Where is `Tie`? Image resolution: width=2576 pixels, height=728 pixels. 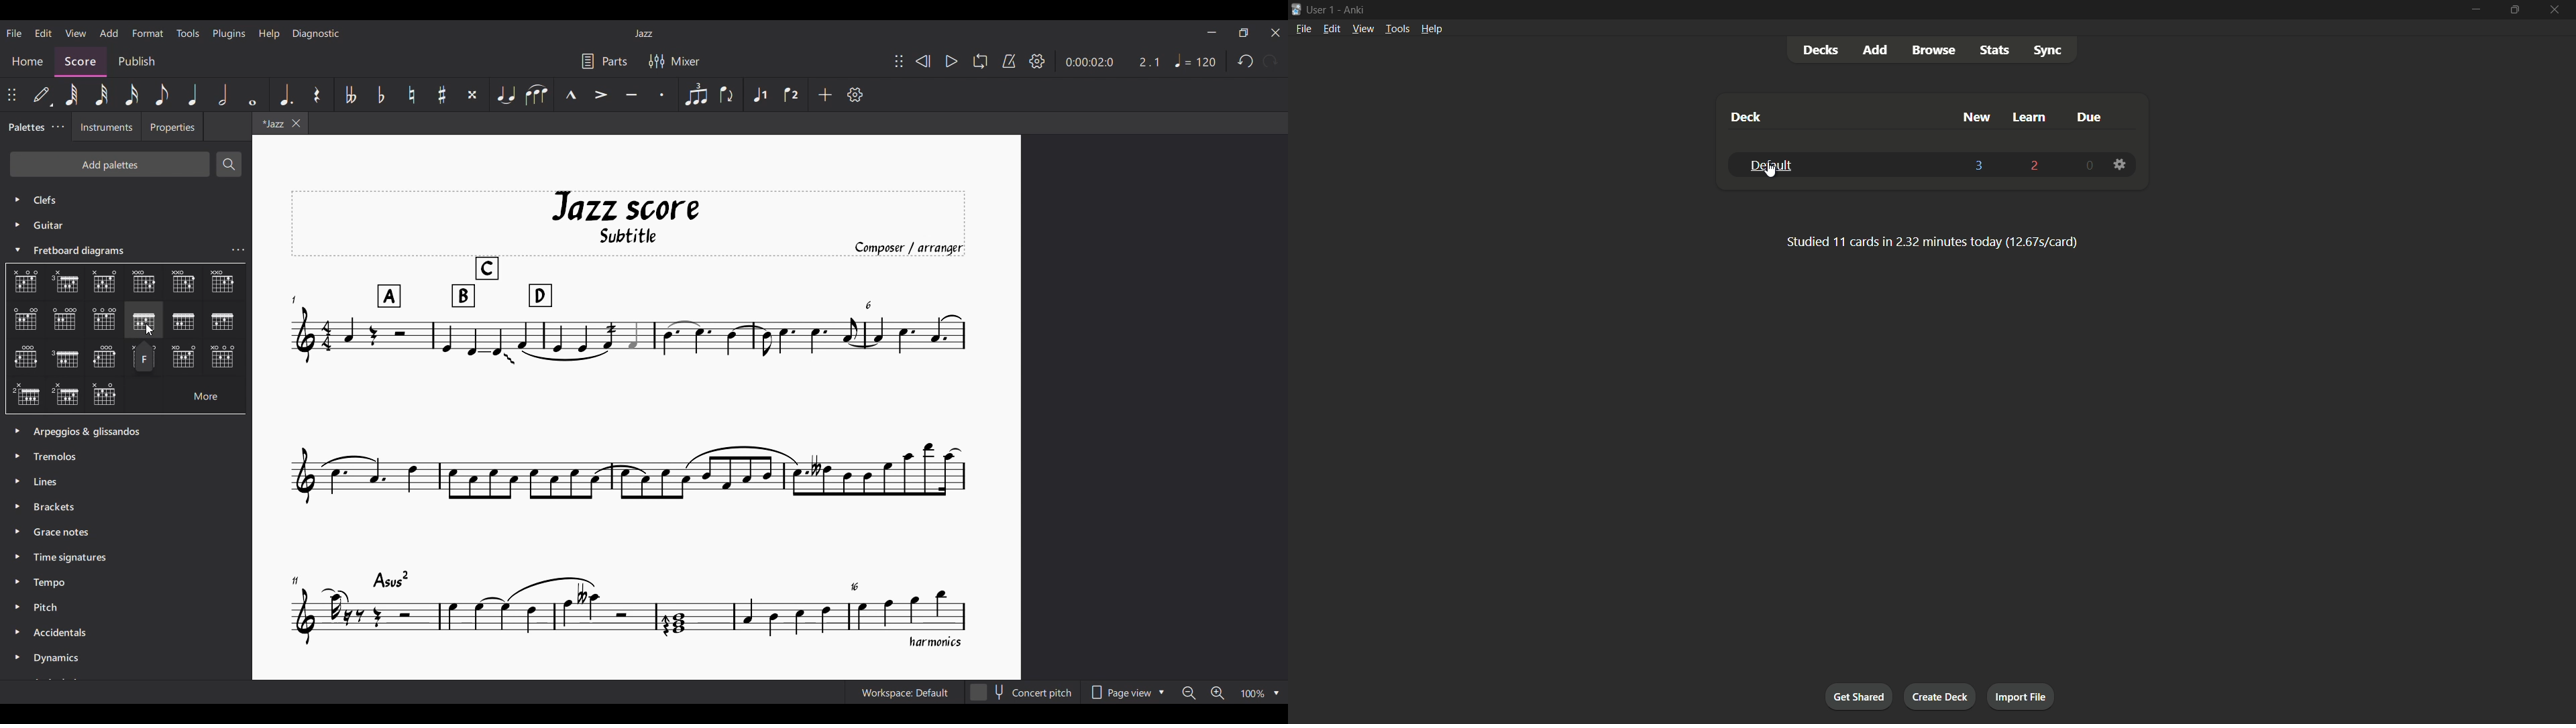
Tie is located at coordinates (506, 94).